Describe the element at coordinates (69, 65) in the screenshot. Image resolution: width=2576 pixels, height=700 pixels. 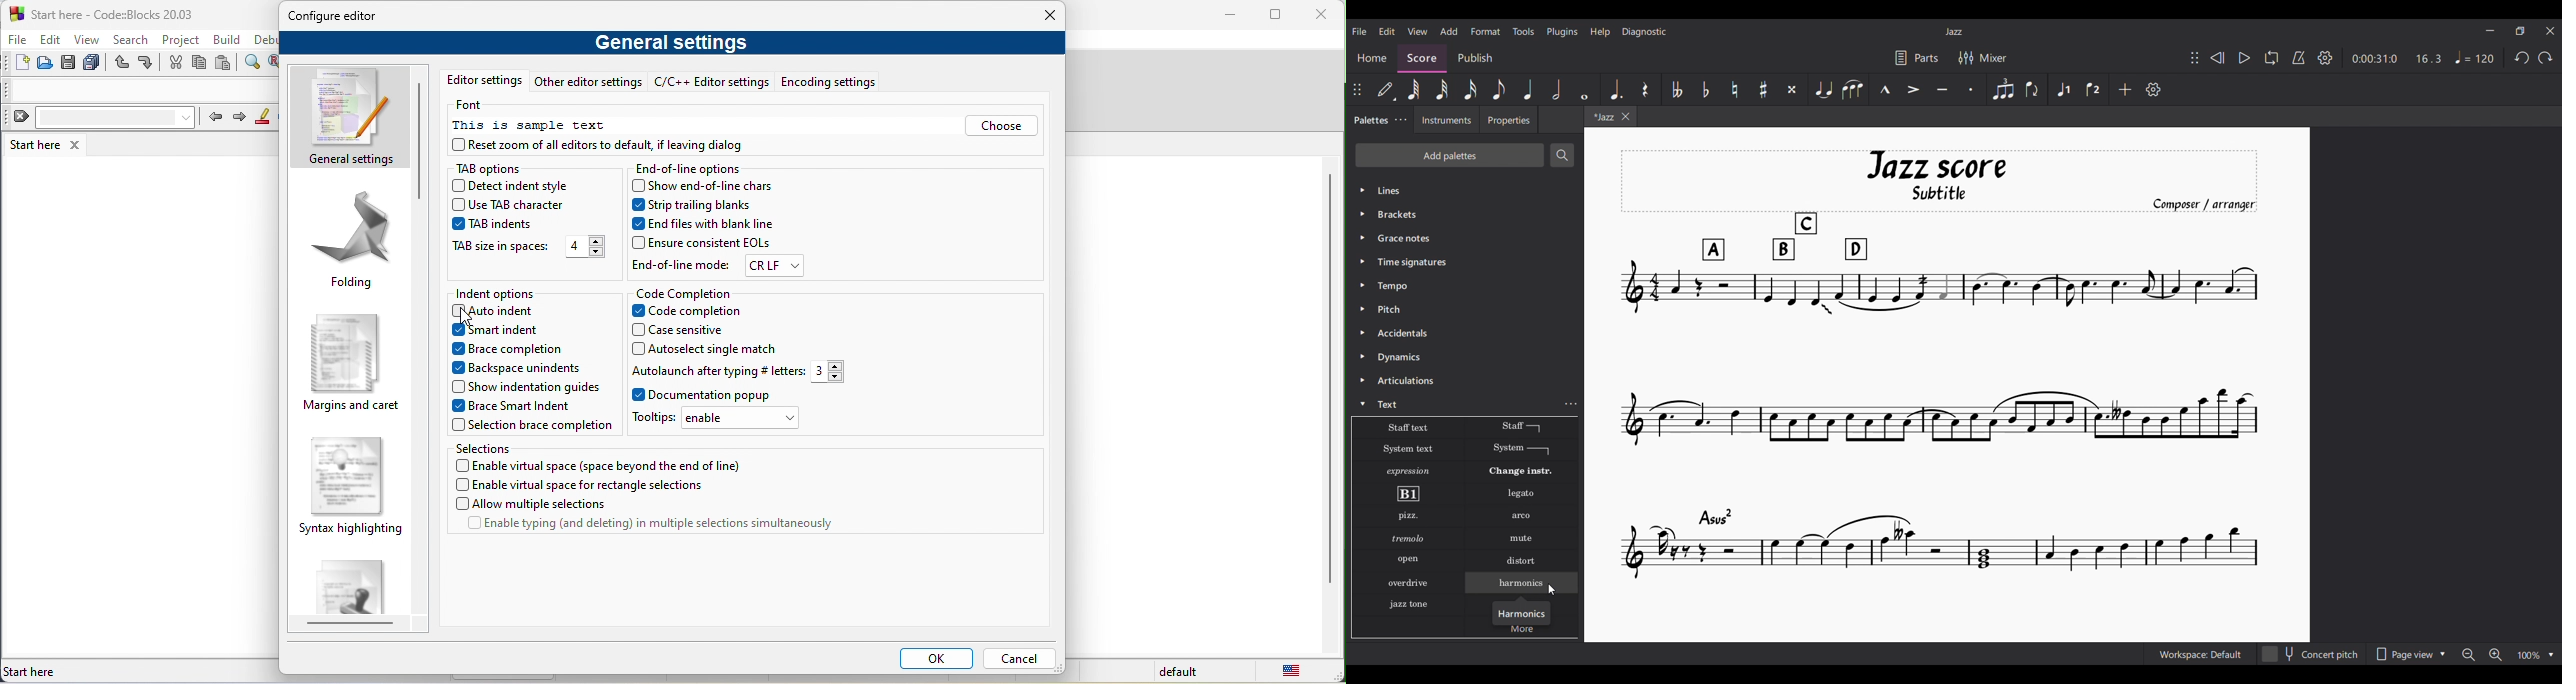
I see `save` at that location.